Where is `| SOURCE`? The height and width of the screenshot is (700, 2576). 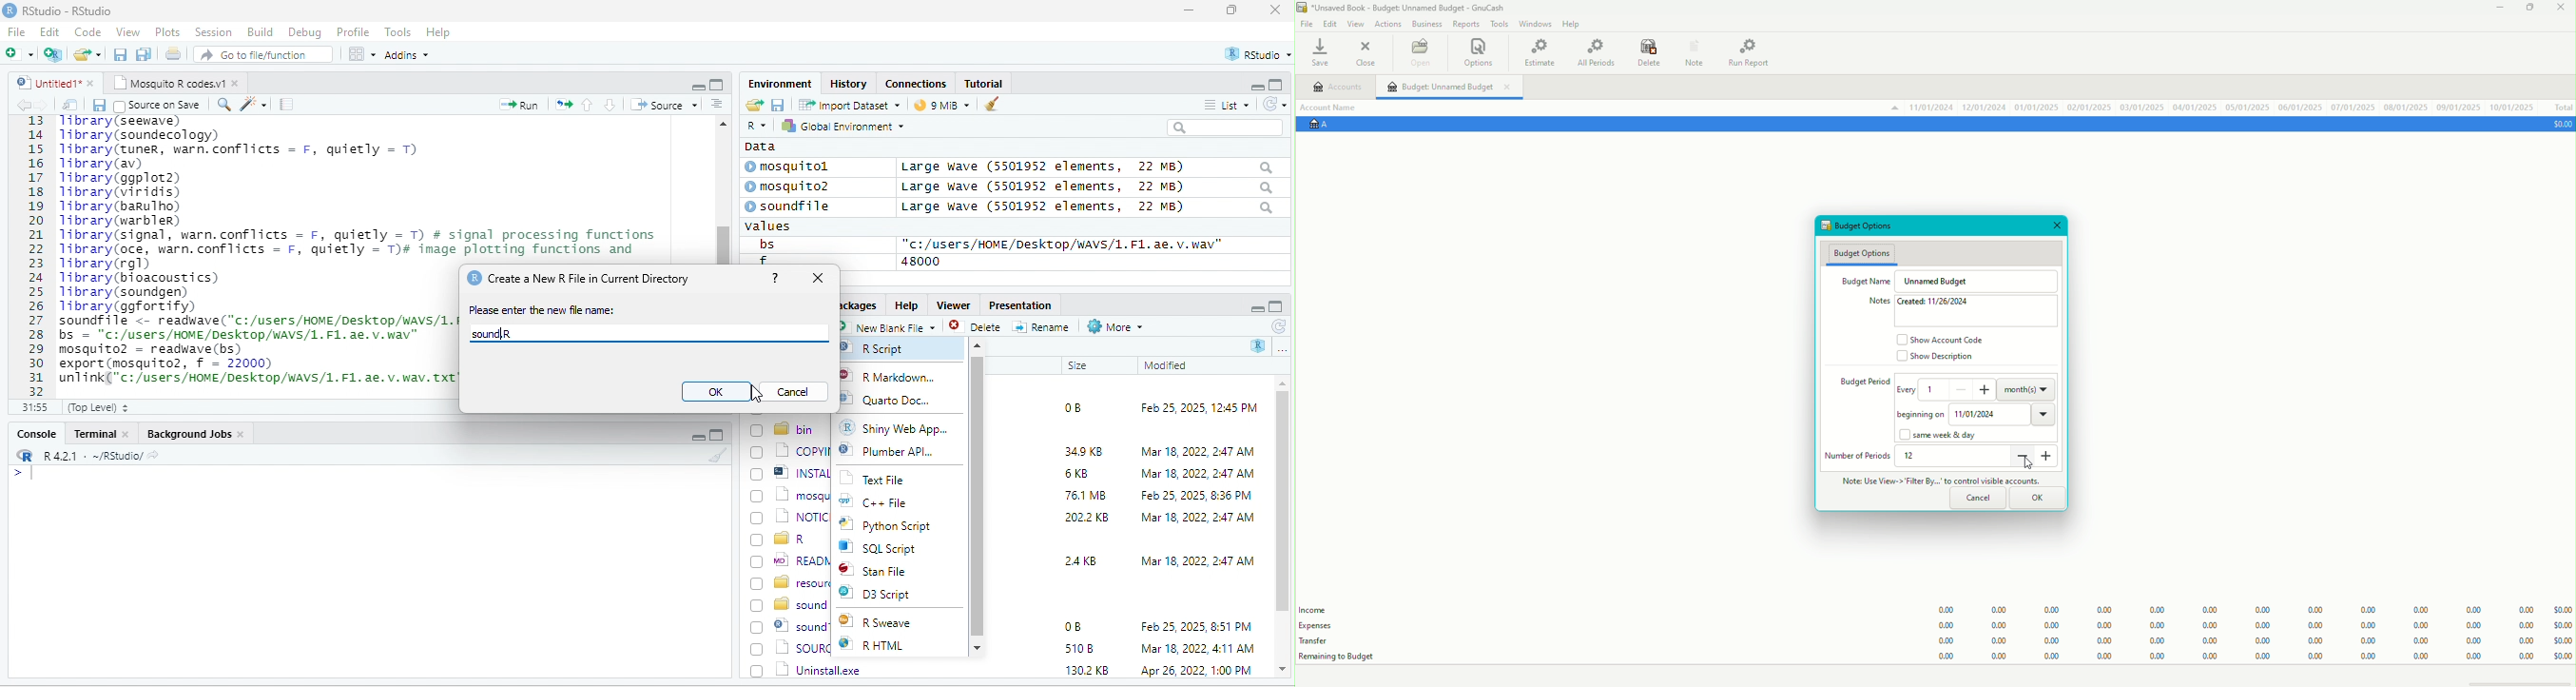 | SOURCE is located at coordinates (792, 648).